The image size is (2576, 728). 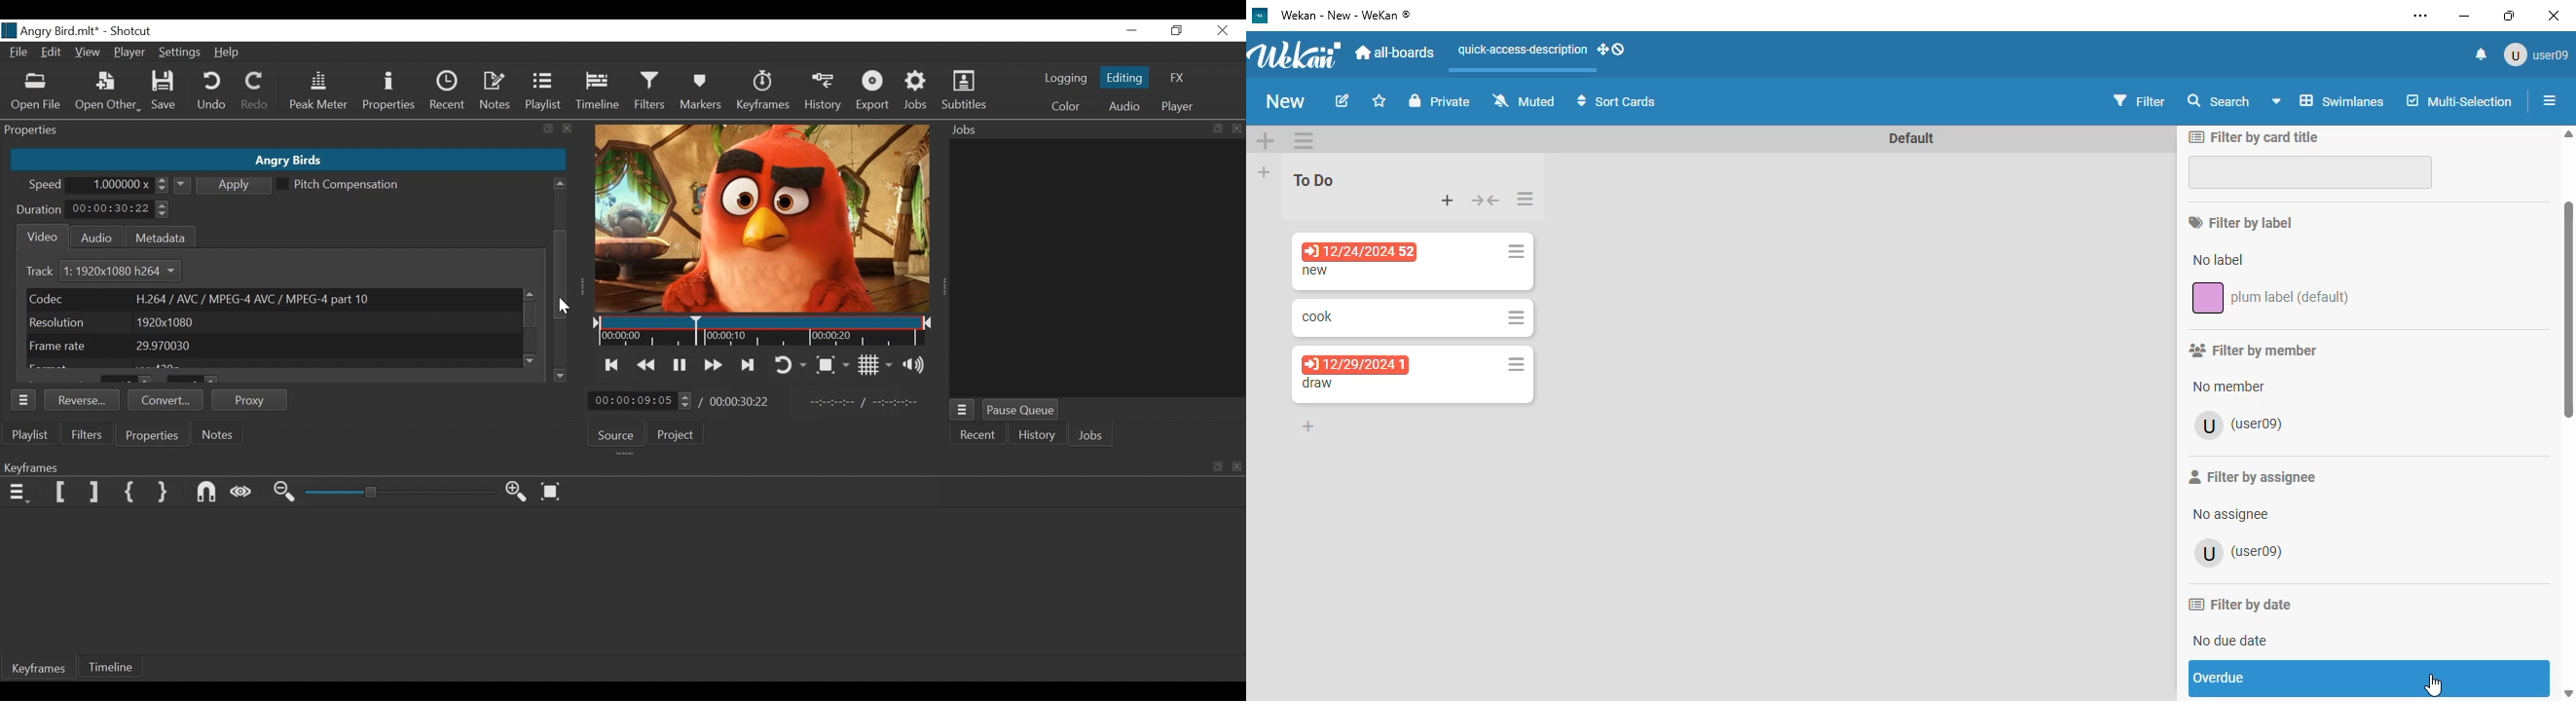 I want to click on open sidebar or close sidebar, so click(x=2545, y=99).